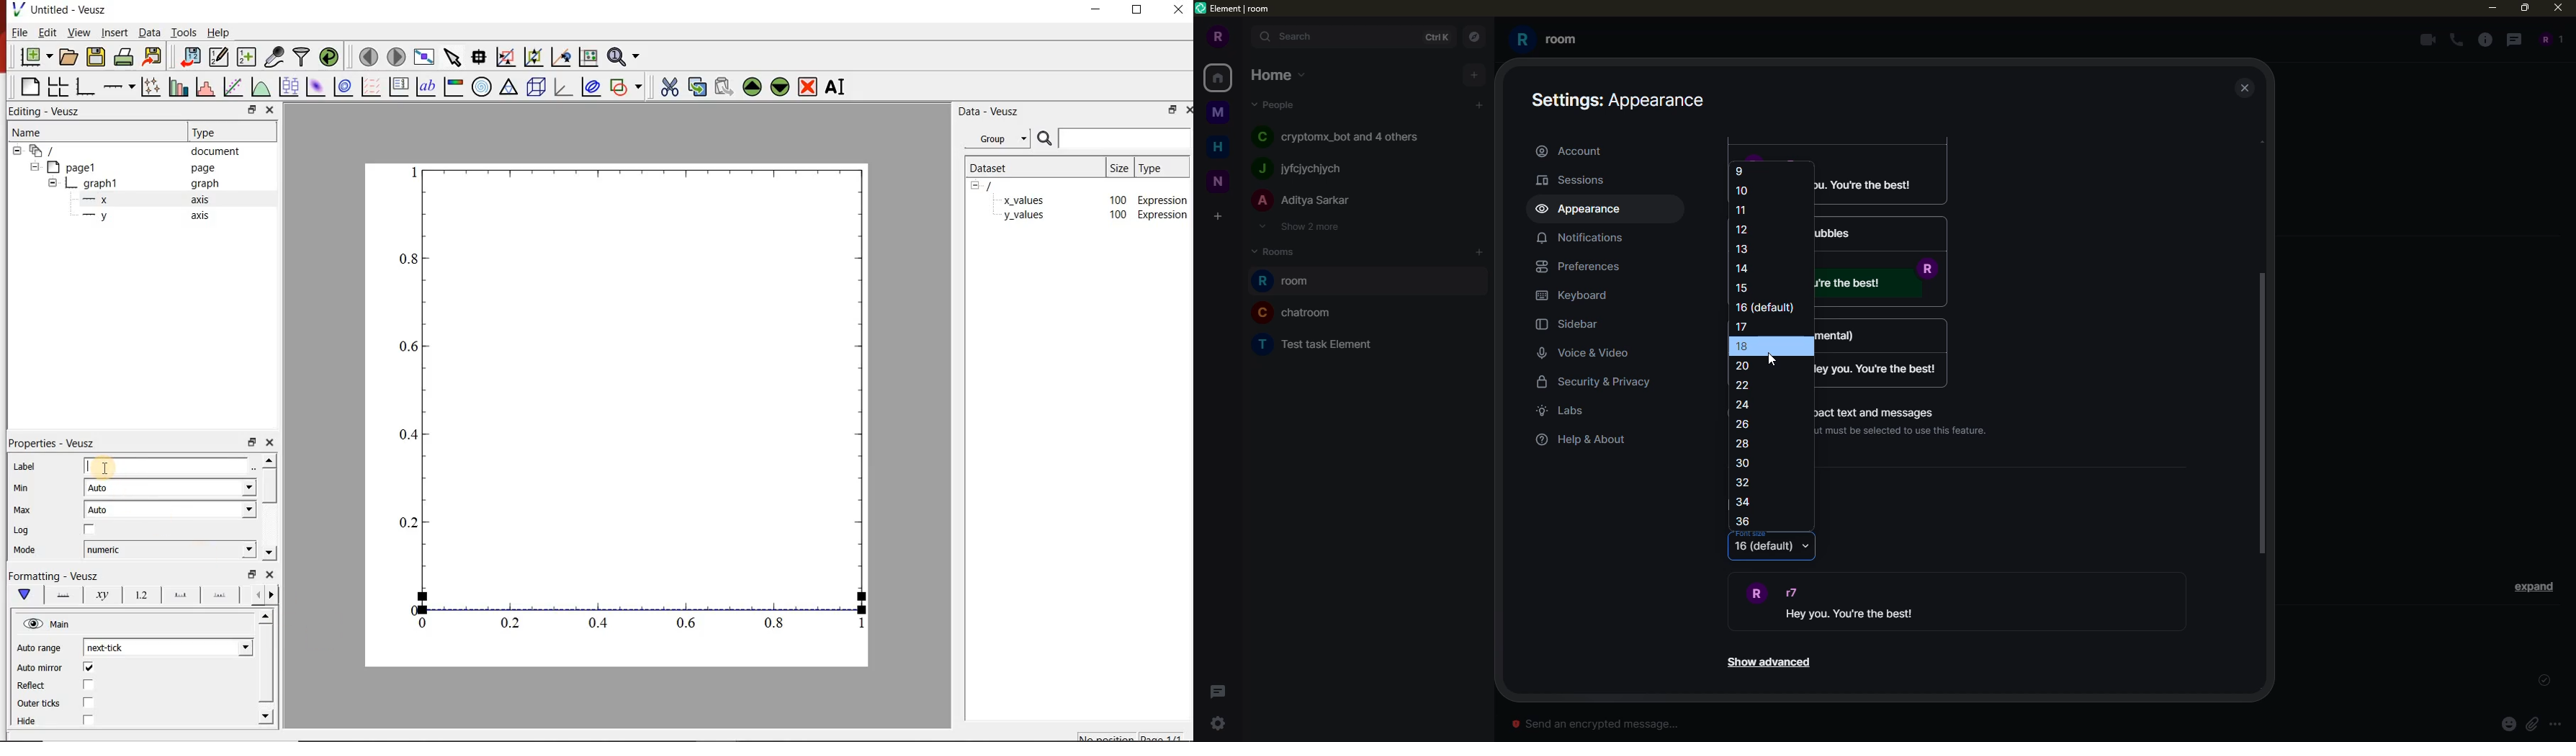 The image size is (2576, 756). Describe the element at coordinates (1741, 169) in the screenshot. I see `9` at that location.